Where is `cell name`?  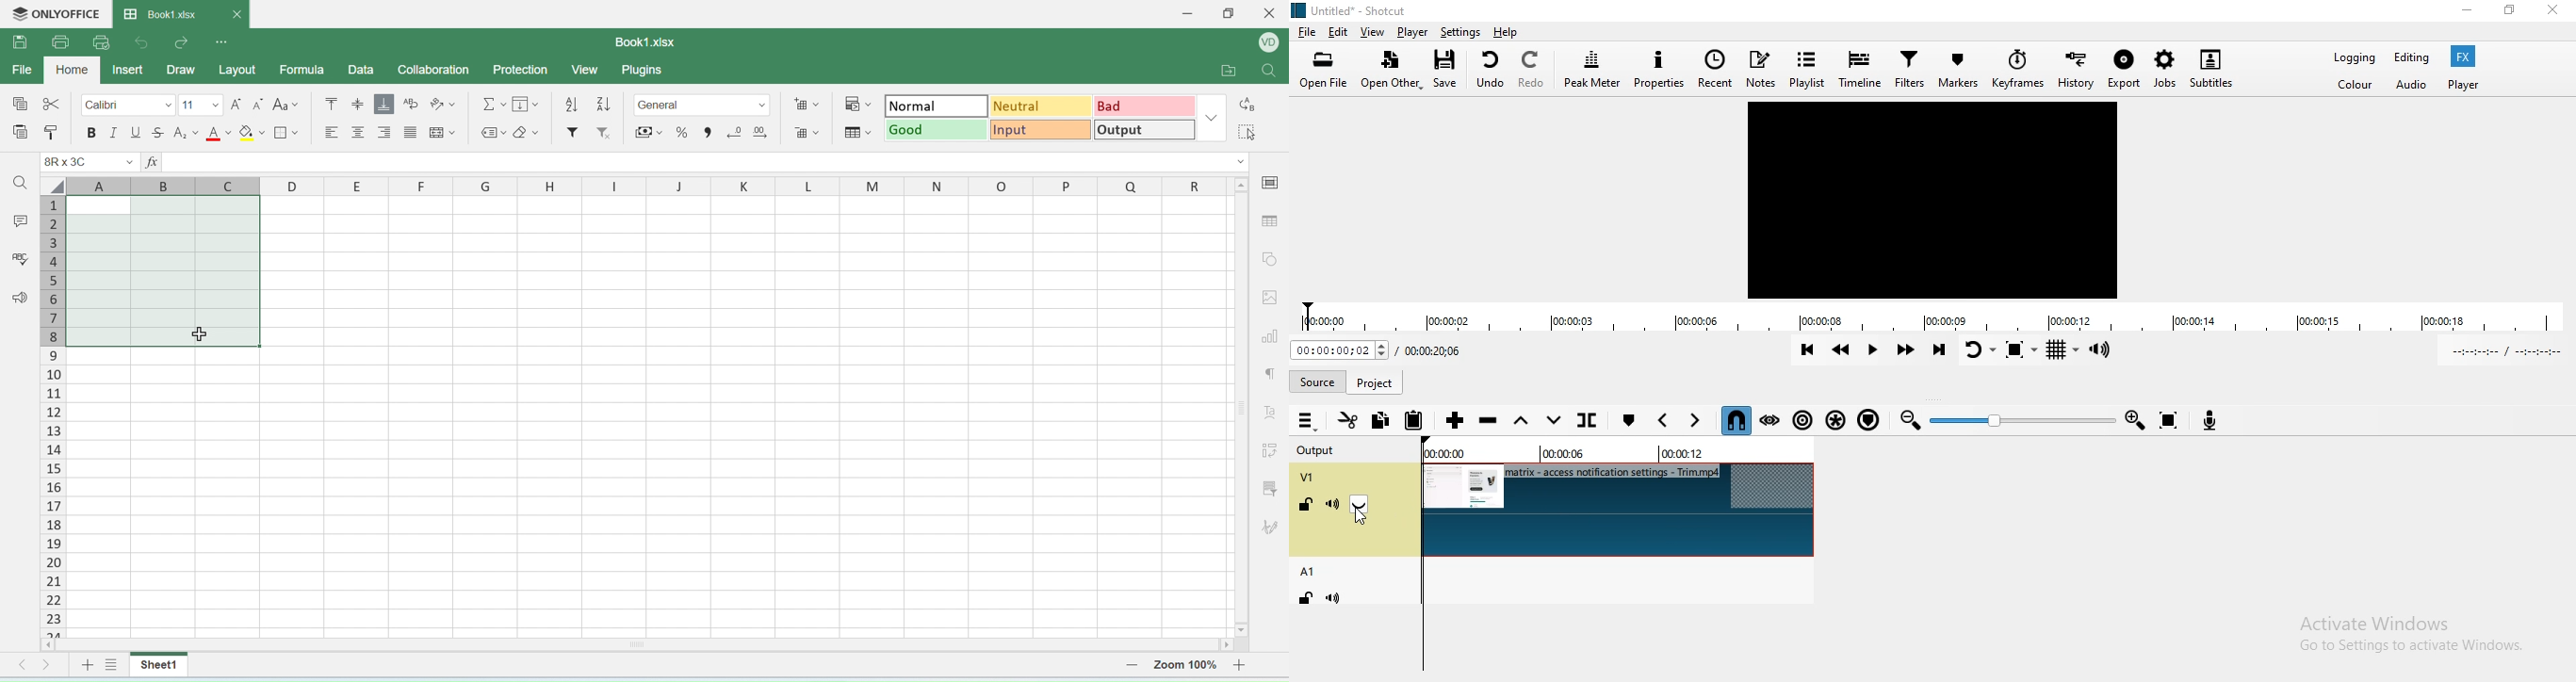
cell name is located at coordinates (91, 162).